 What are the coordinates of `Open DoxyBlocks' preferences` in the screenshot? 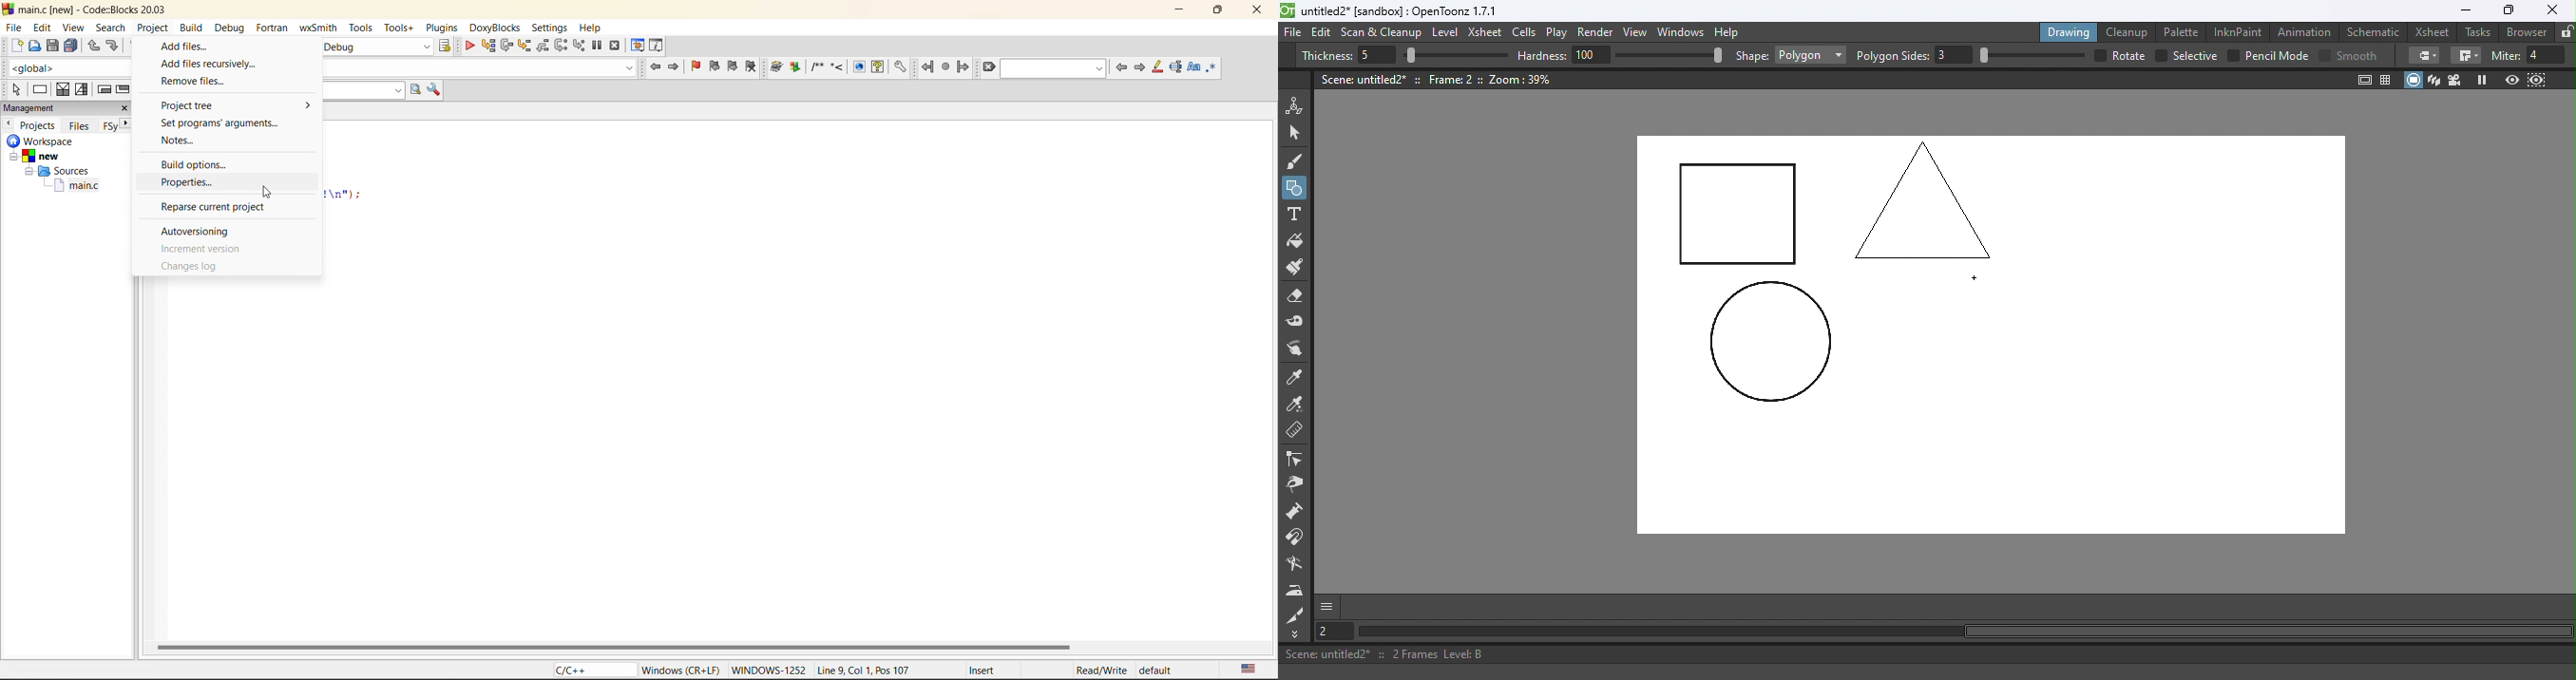 It's located at (899, 68).